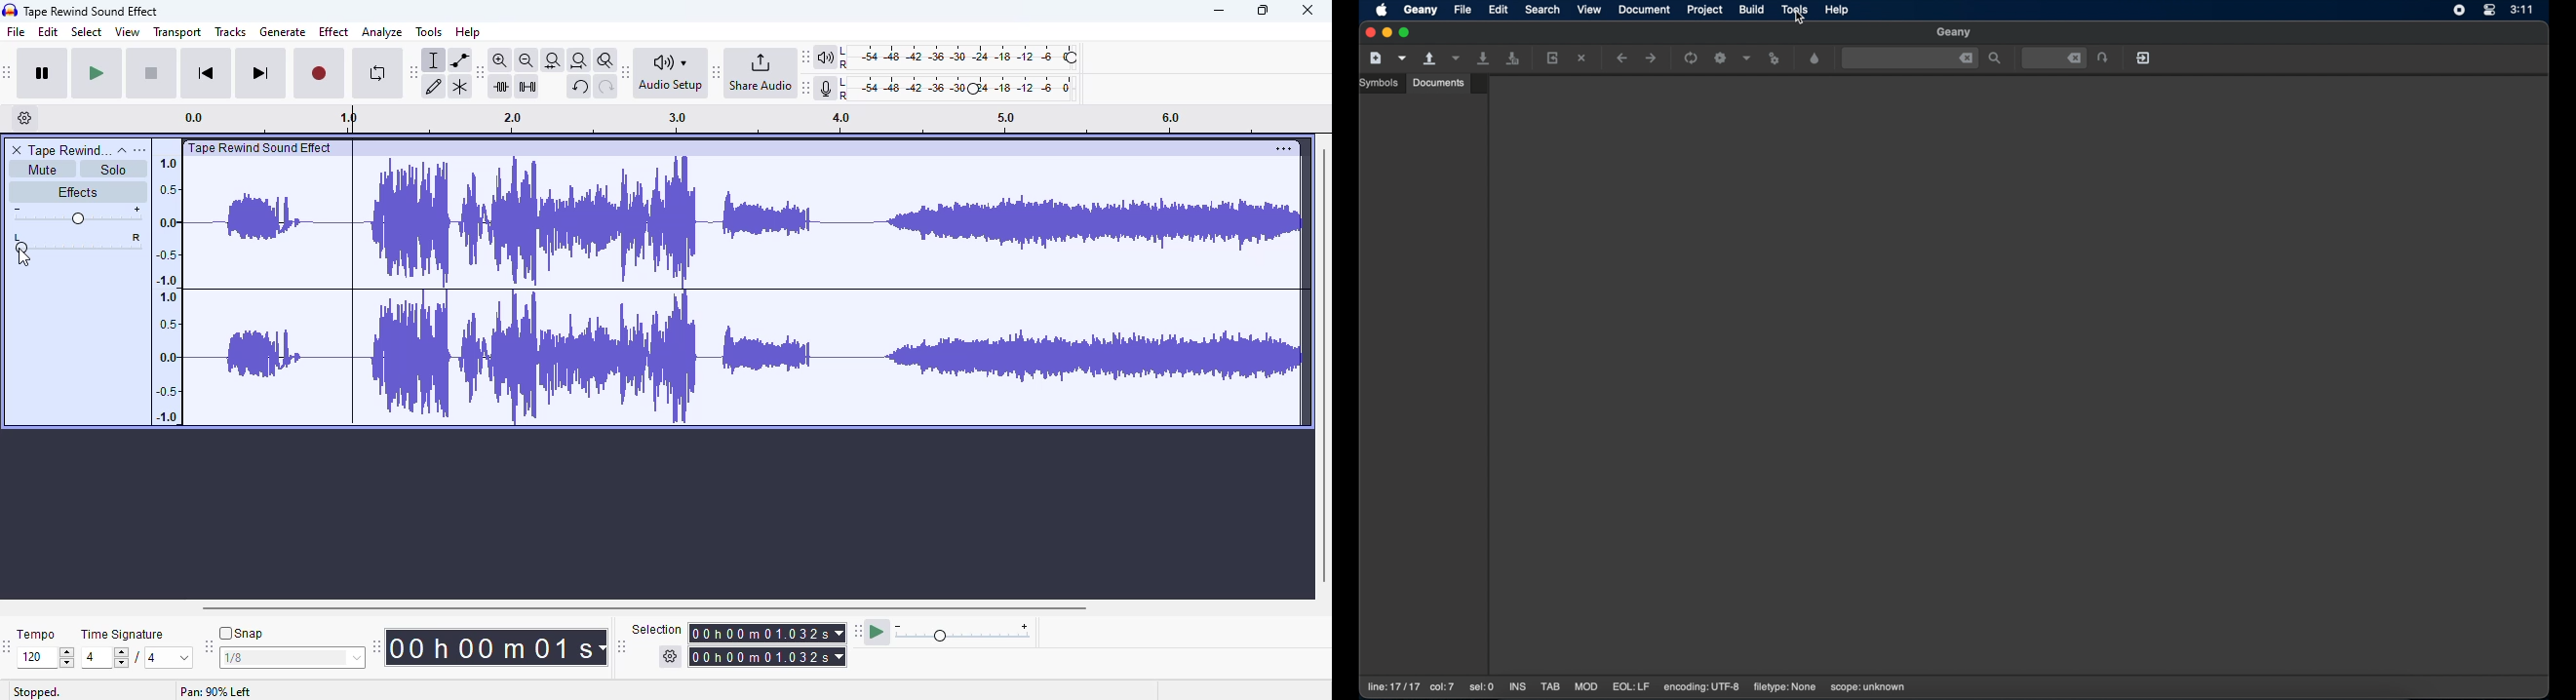 The image size is (2576, 700). I want to click on file, so click(1463, 9).